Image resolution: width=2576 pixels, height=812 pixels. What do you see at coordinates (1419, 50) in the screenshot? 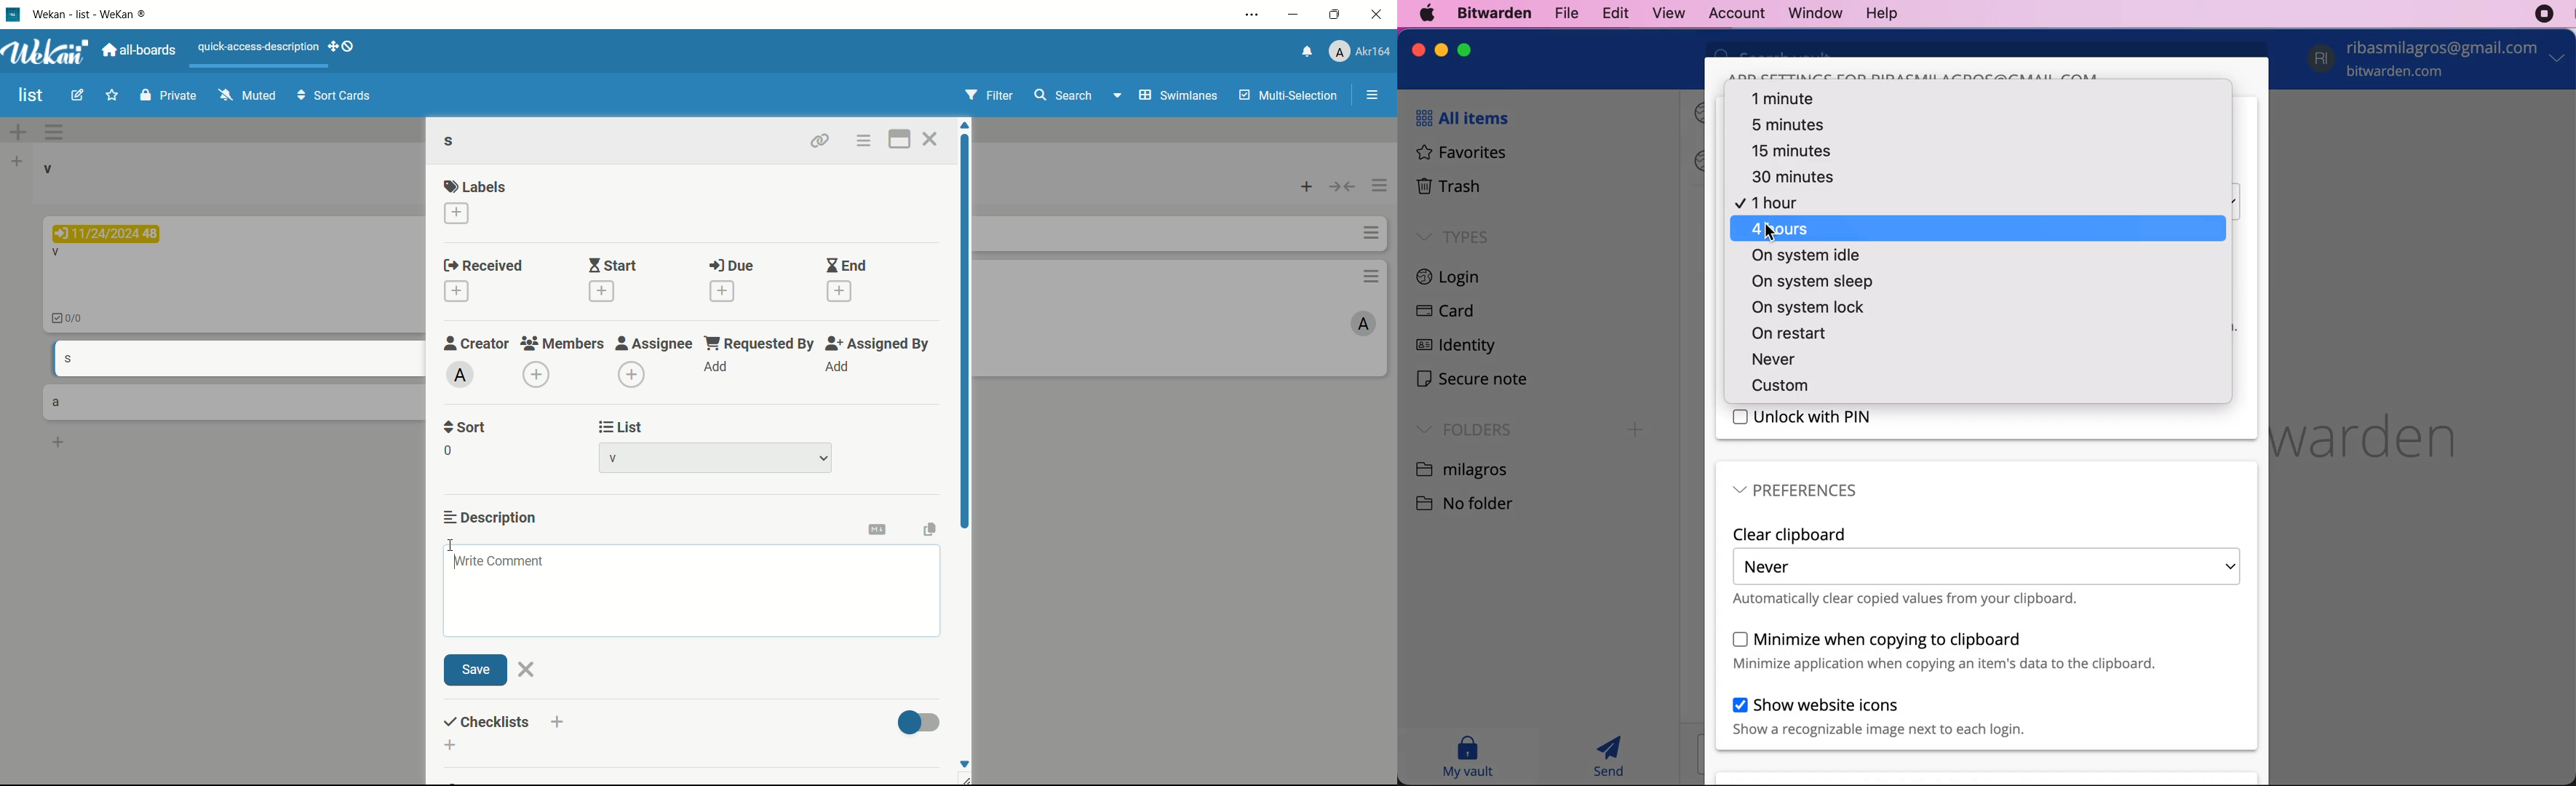
I see `close` at bounding box center [1419, 50].